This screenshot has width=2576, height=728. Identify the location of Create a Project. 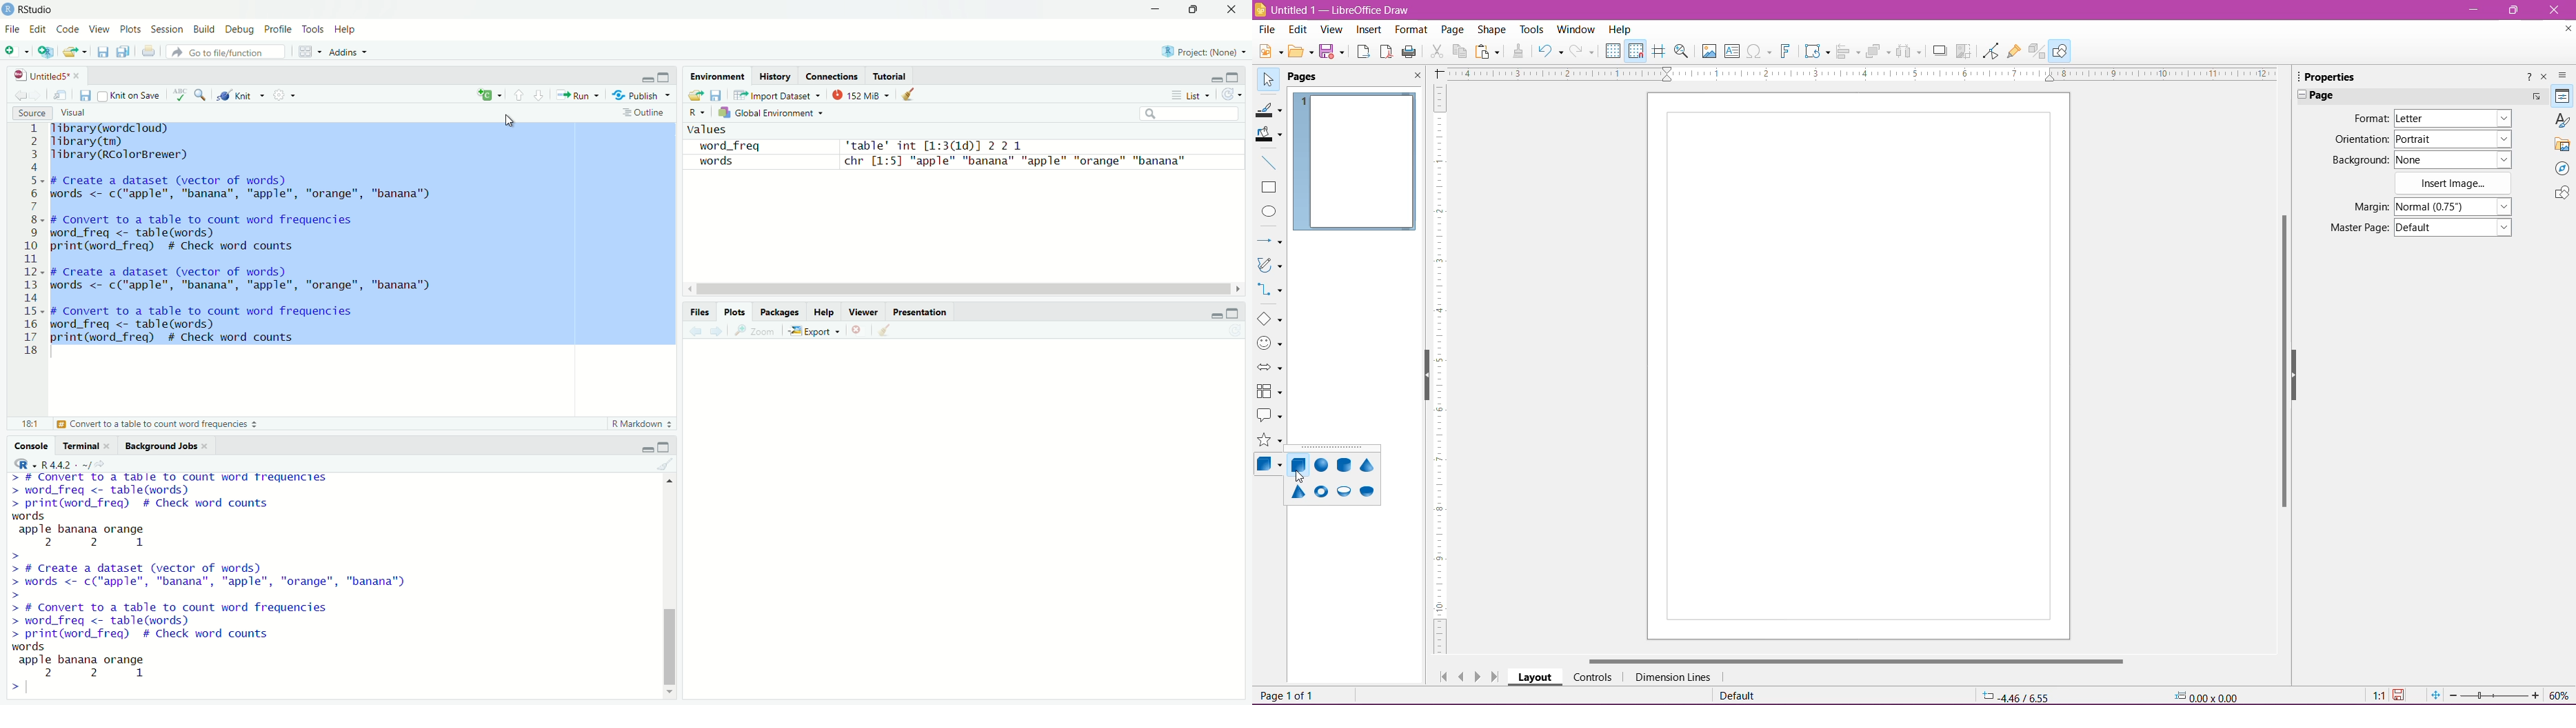
(48, 53).